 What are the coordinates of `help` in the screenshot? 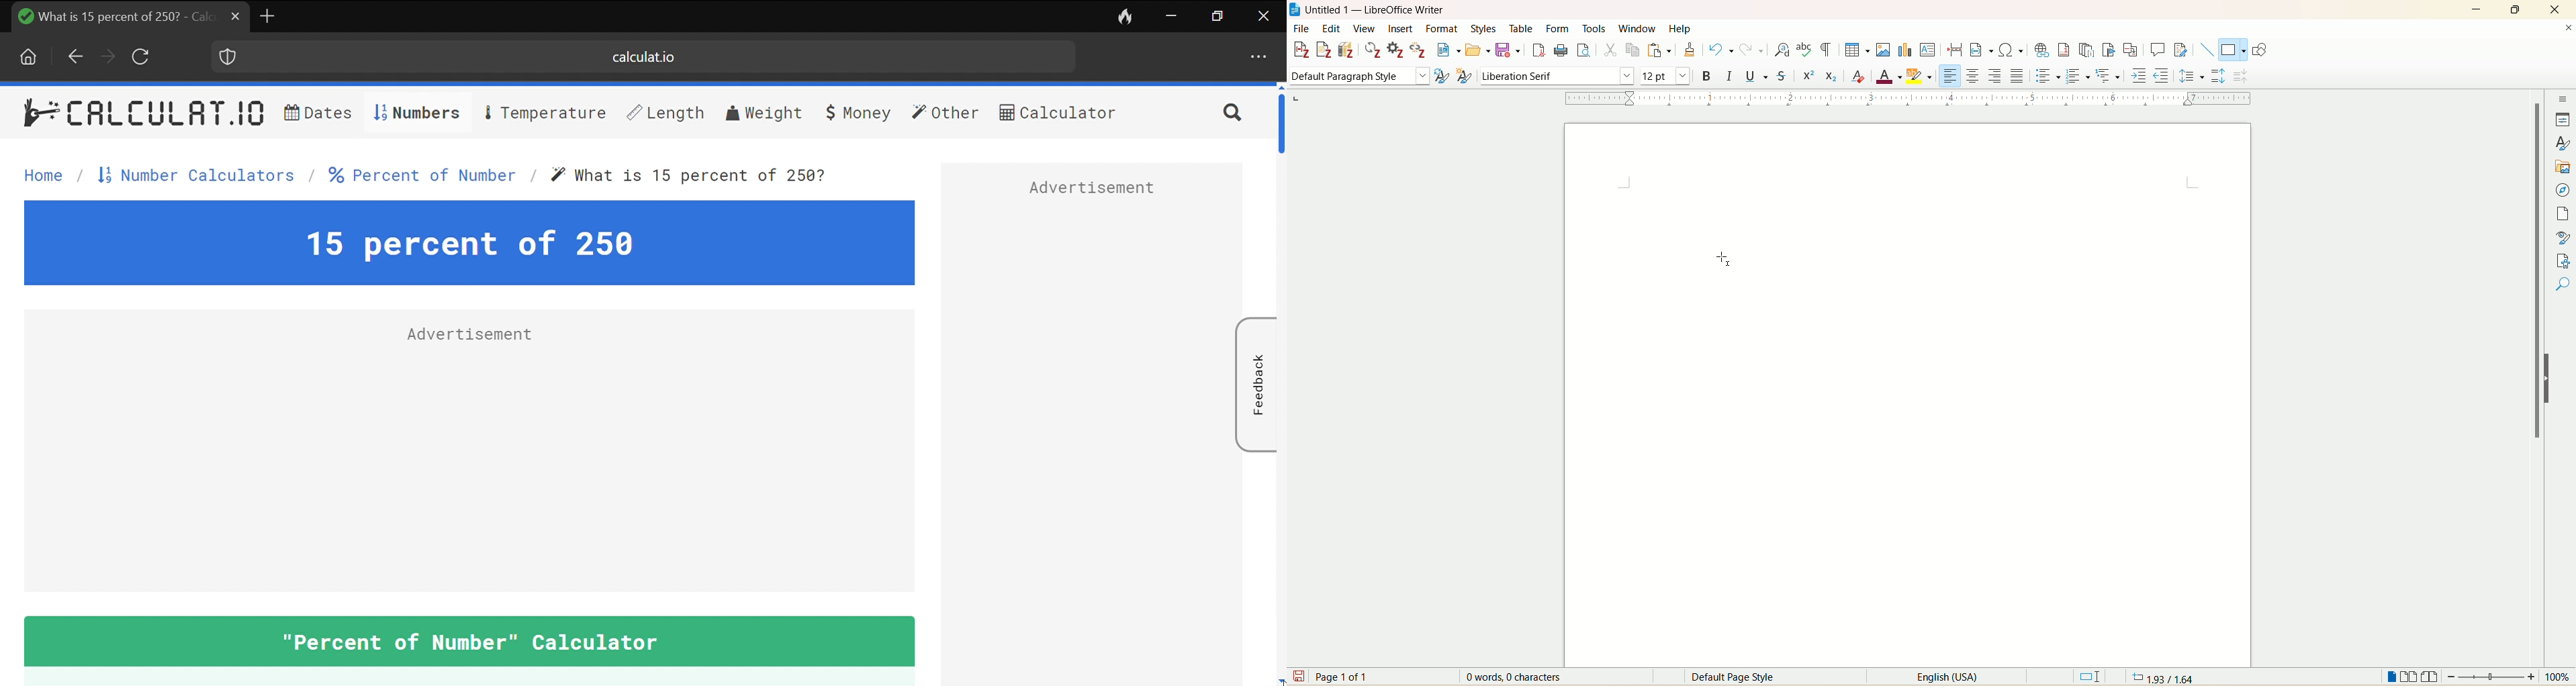 It's located at (1680, 28).